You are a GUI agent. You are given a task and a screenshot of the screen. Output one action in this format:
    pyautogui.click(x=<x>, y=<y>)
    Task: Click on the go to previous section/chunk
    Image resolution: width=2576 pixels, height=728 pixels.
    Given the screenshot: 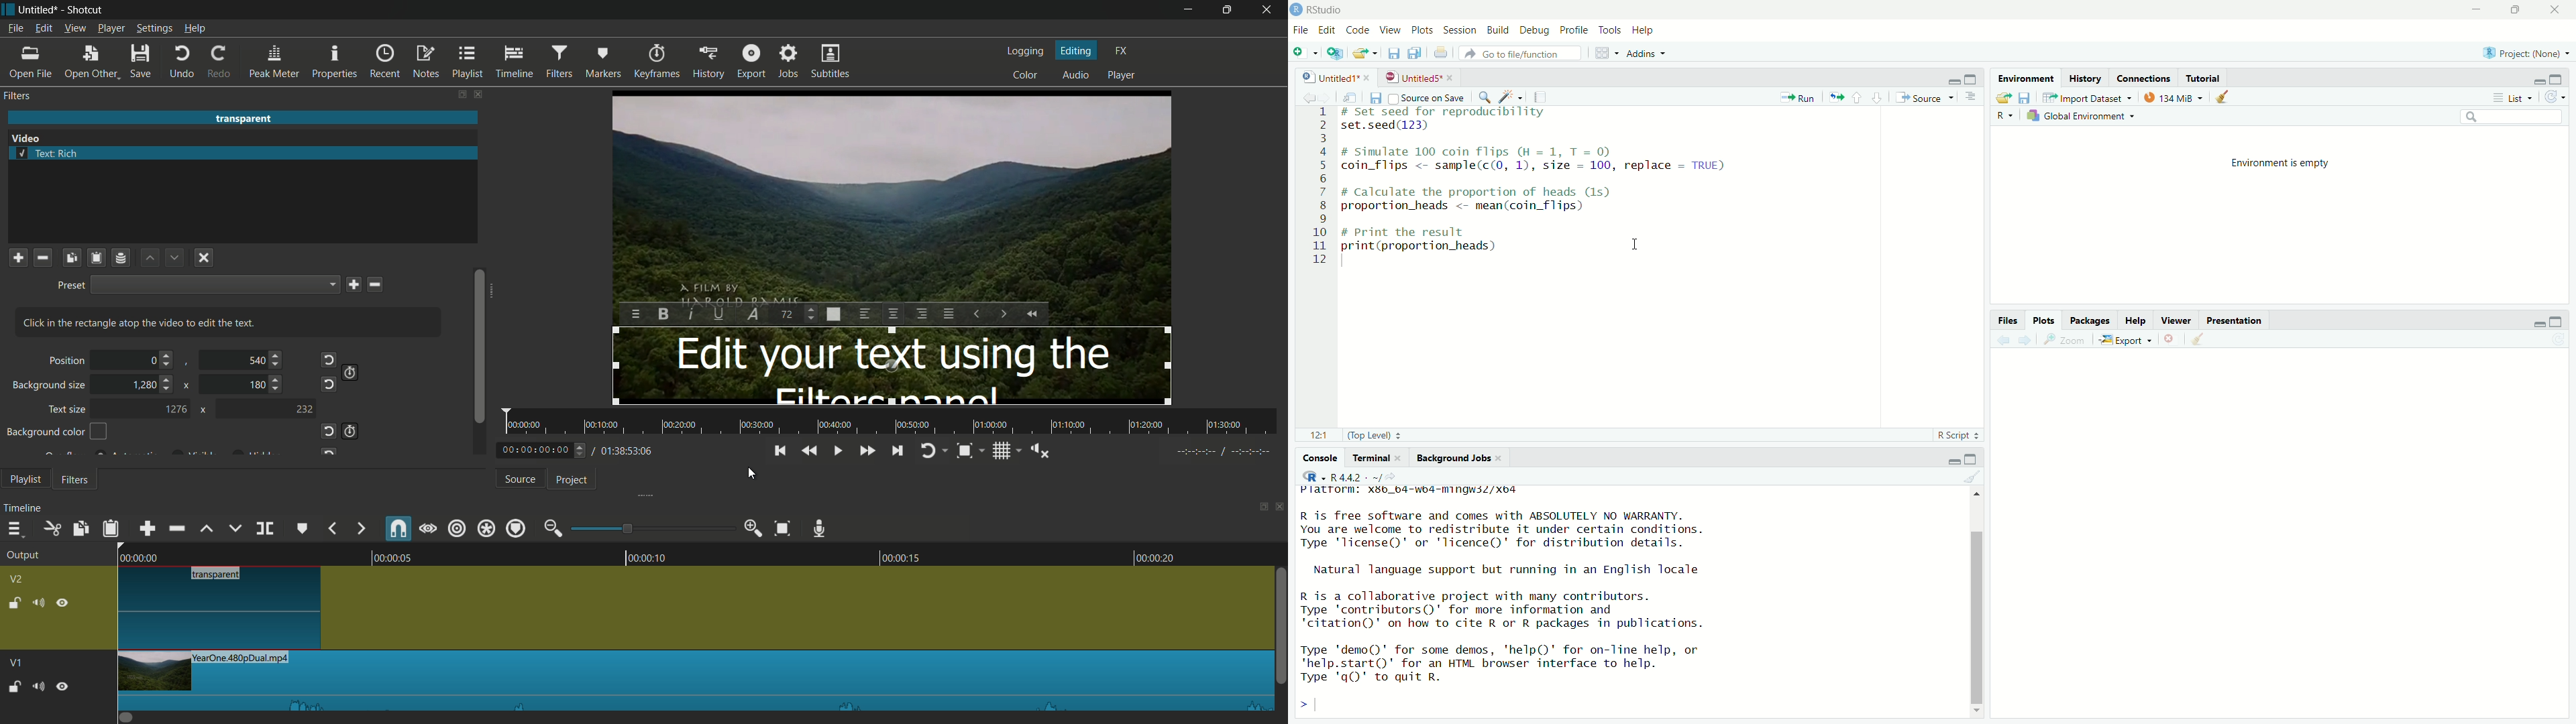 What is the action you would take?
    pyautogui.click(x=1858, y=98)
    